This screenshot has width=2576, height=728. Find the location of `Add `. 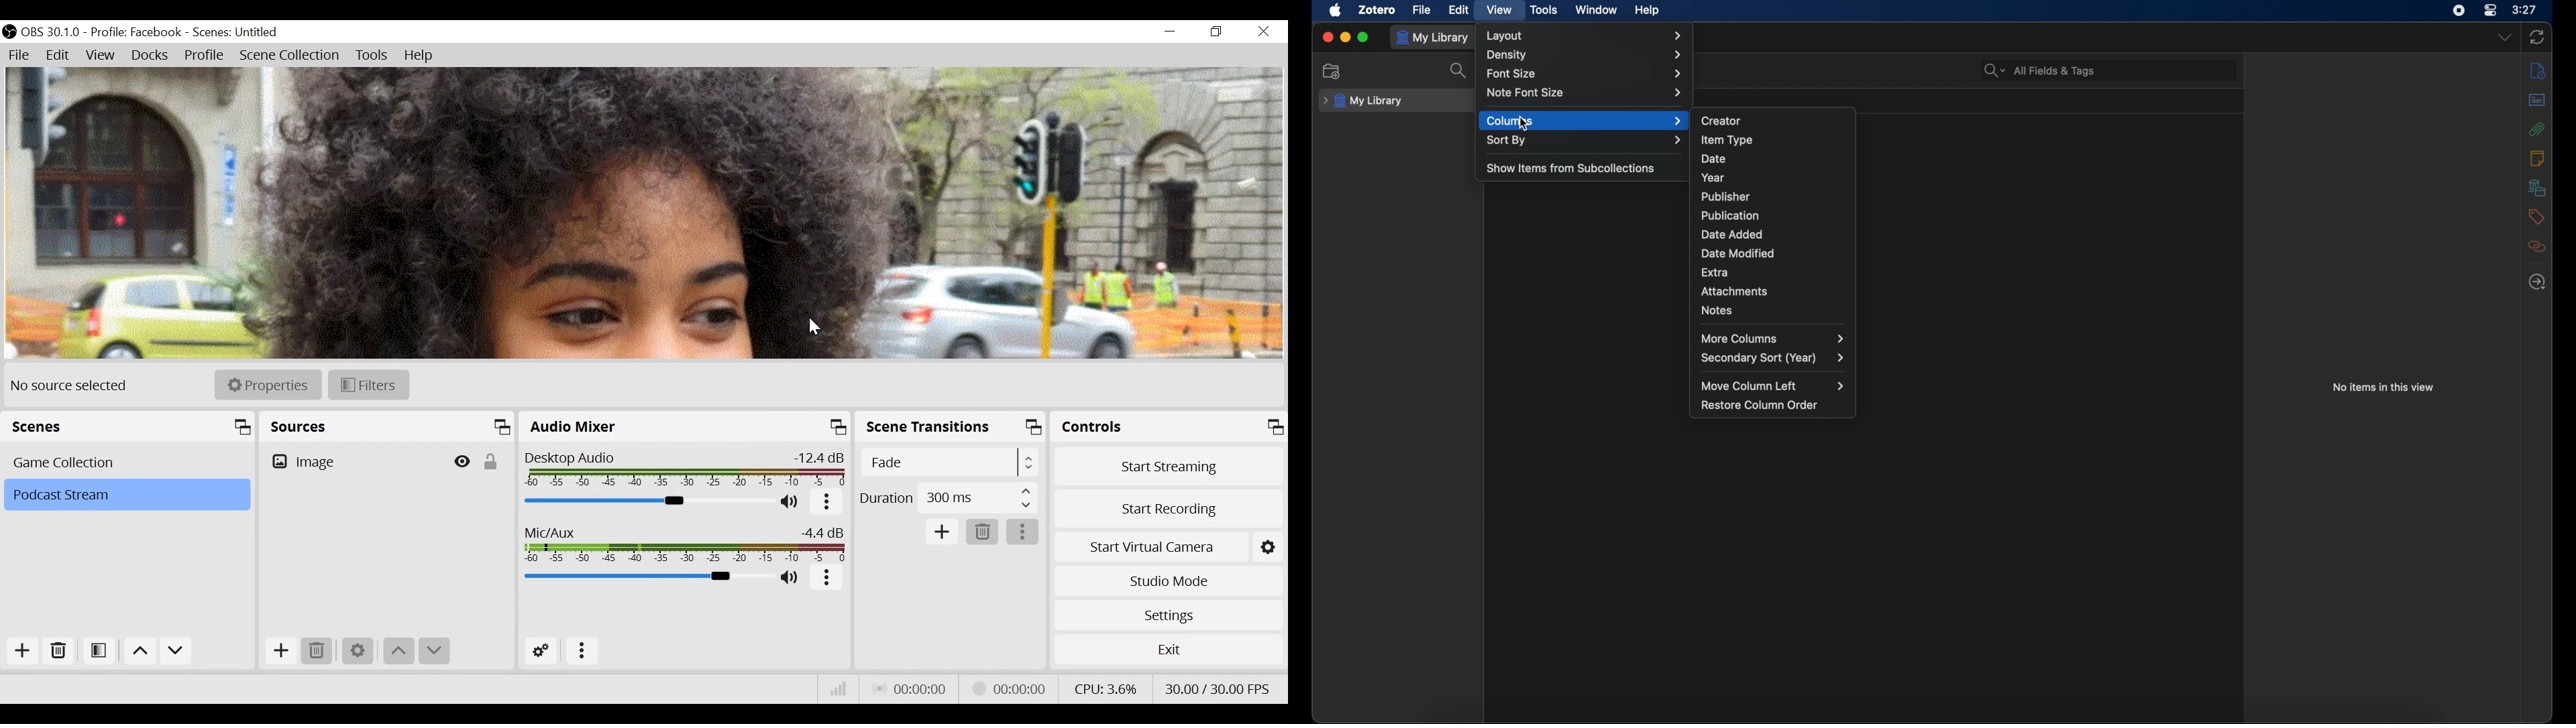

Add  is located at coordinates (23, 650).